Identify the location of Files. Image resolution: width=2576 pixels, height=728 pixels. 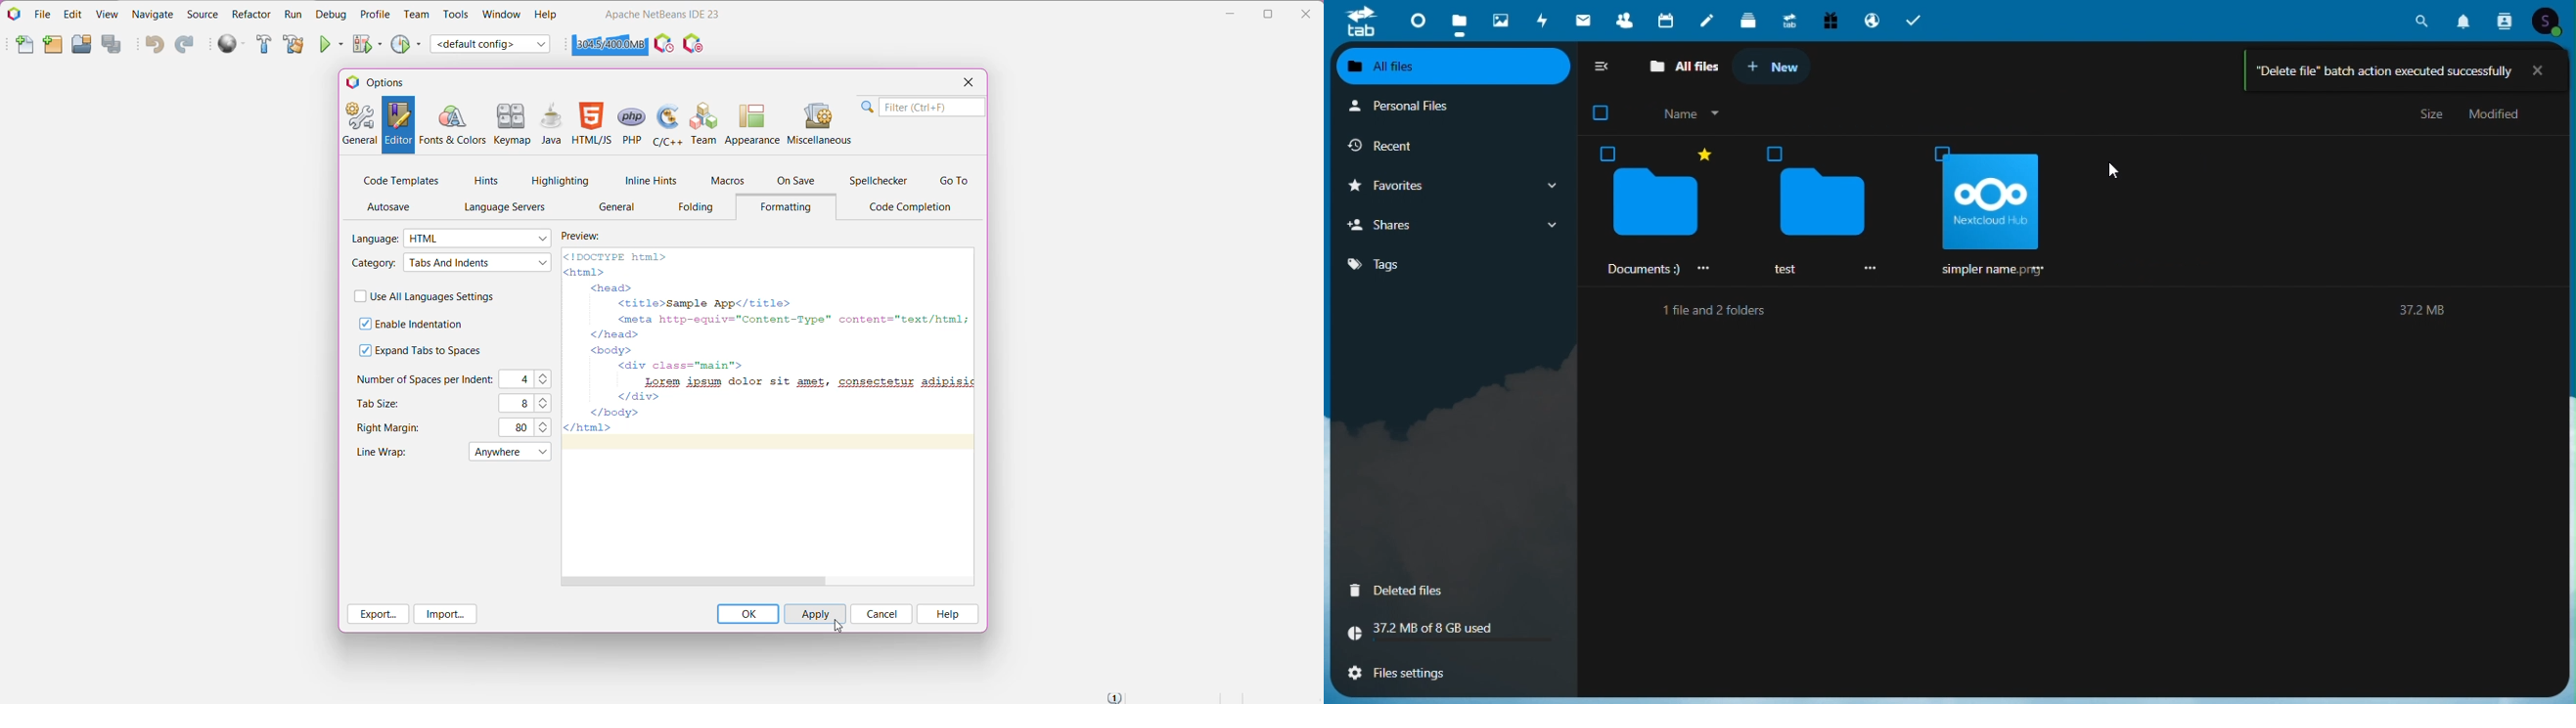
(1459, 19).